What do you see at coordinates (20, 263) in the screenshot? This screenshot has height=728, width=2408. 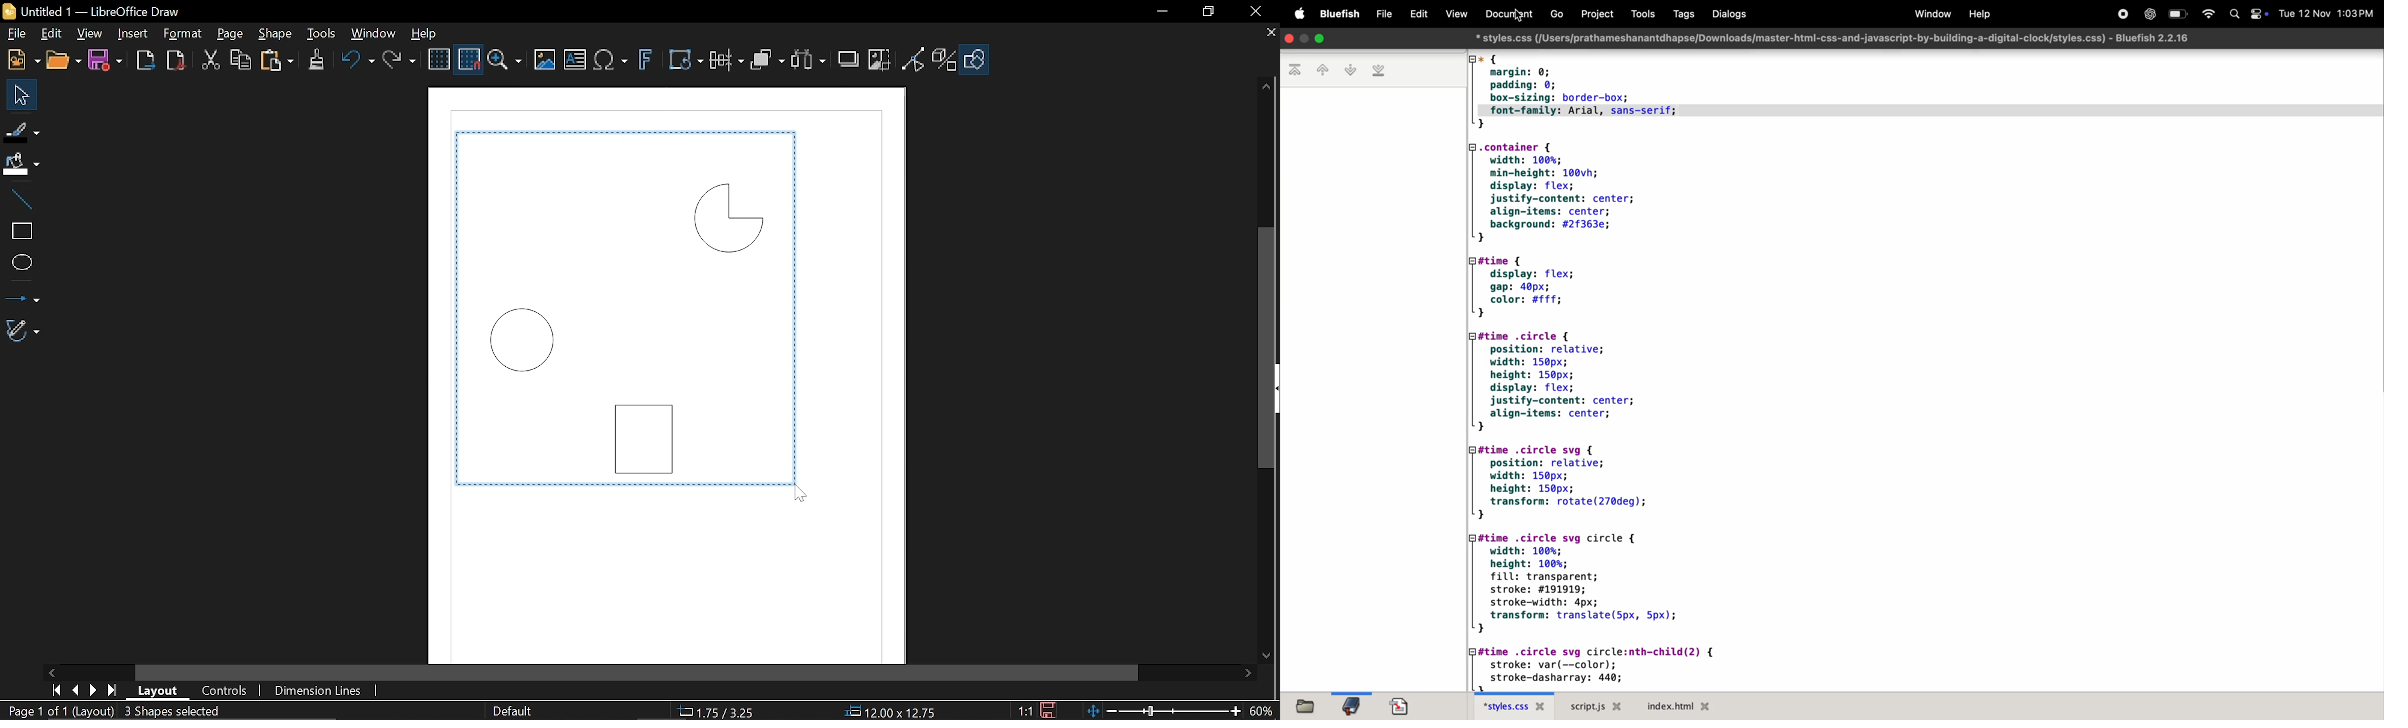 I see `Ellipse` at bounding box center [20, 263].